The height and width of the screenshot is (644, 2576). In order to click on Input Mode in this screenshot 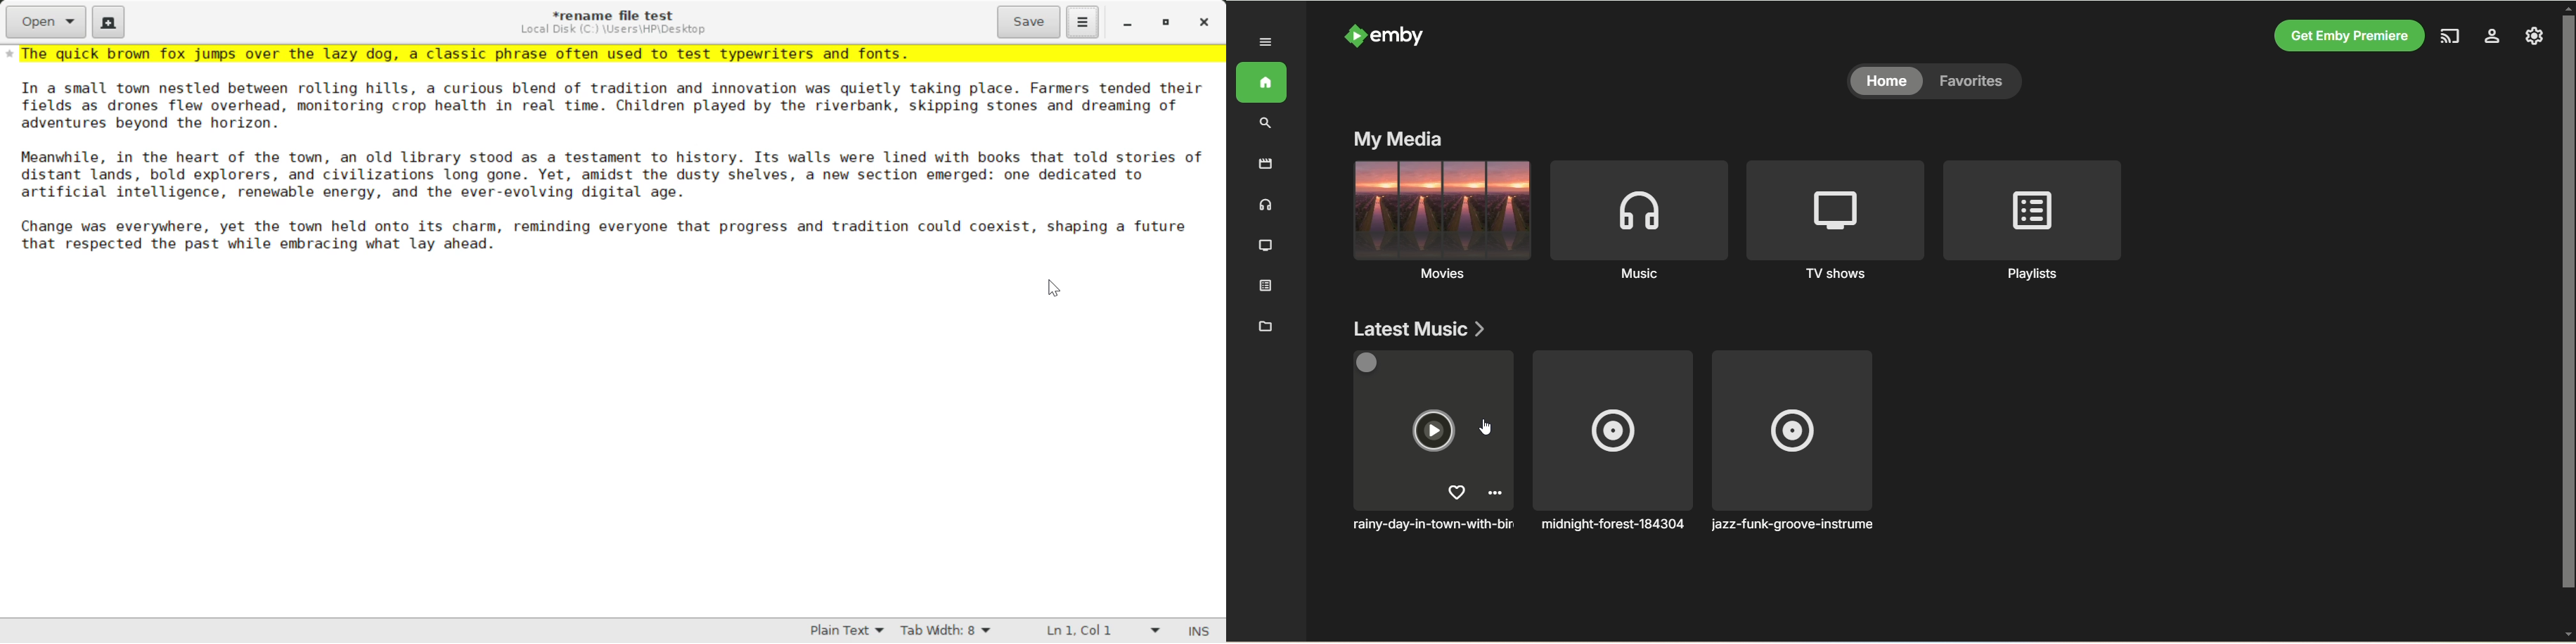, I will do `click(1203, 630)`.